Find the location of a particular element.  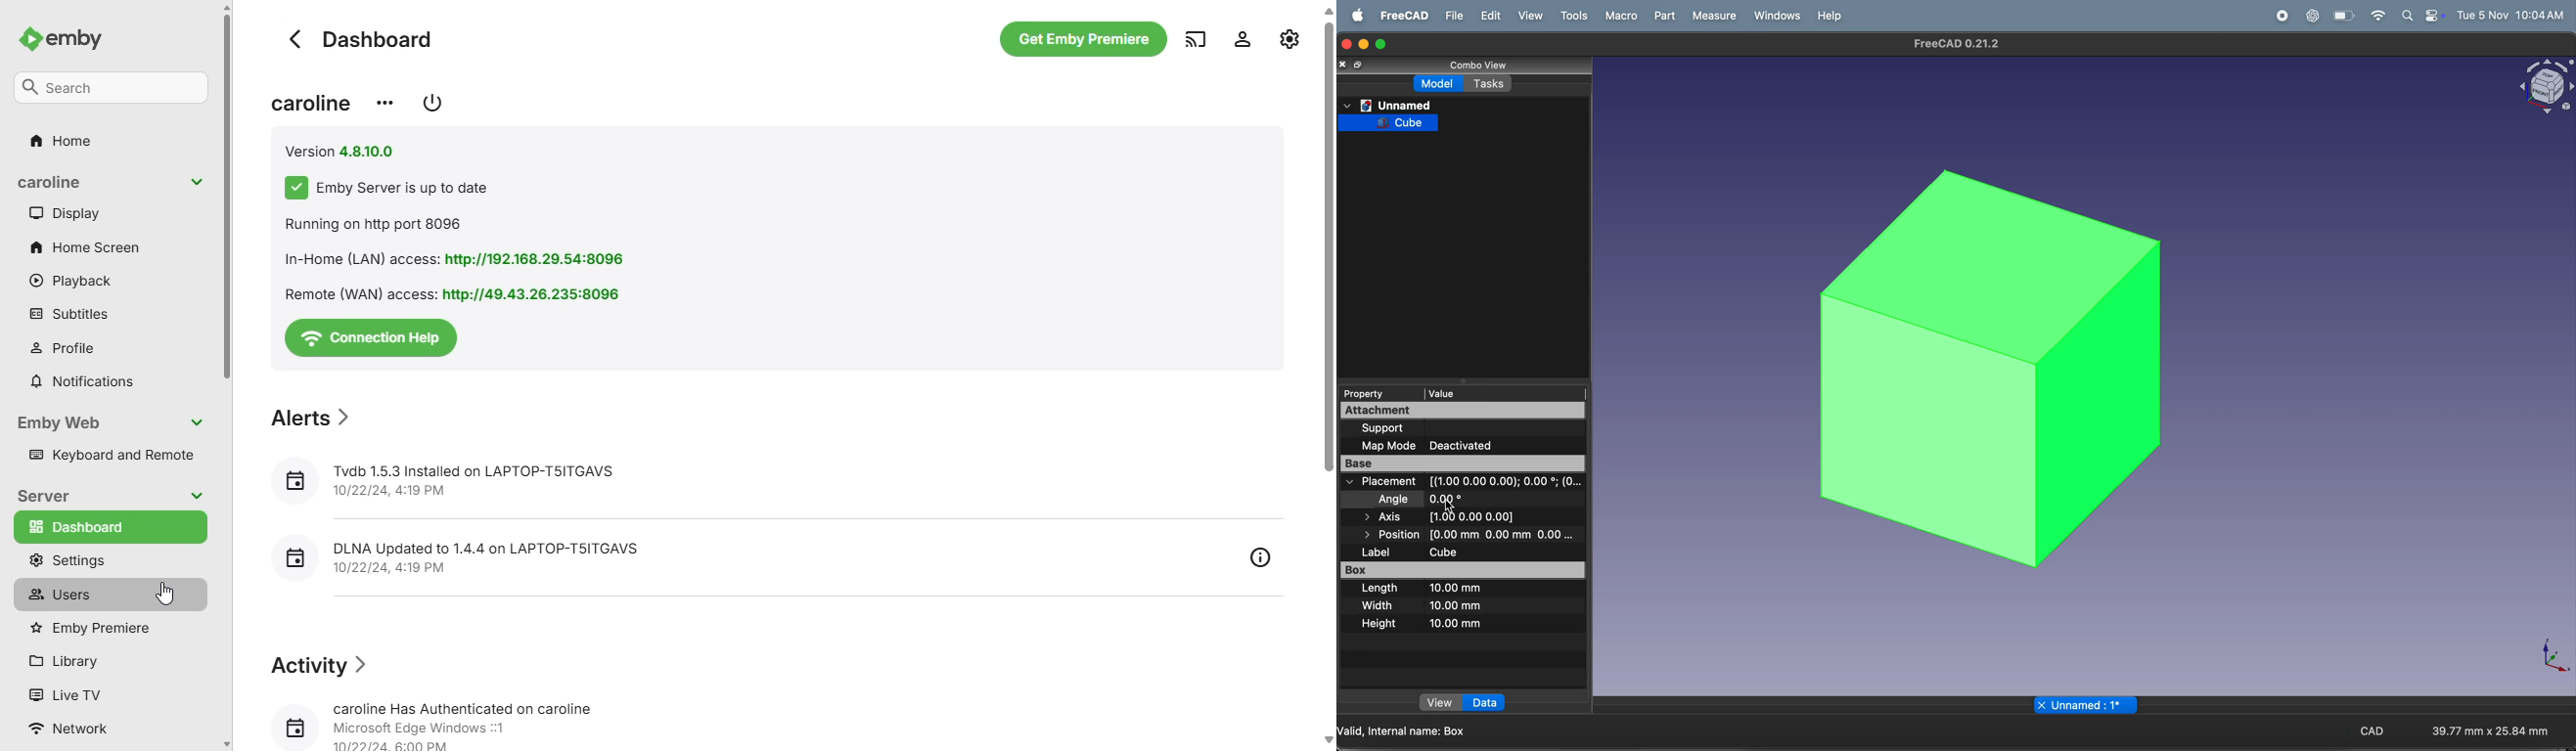

battery is located at coordinates (2437, 16).